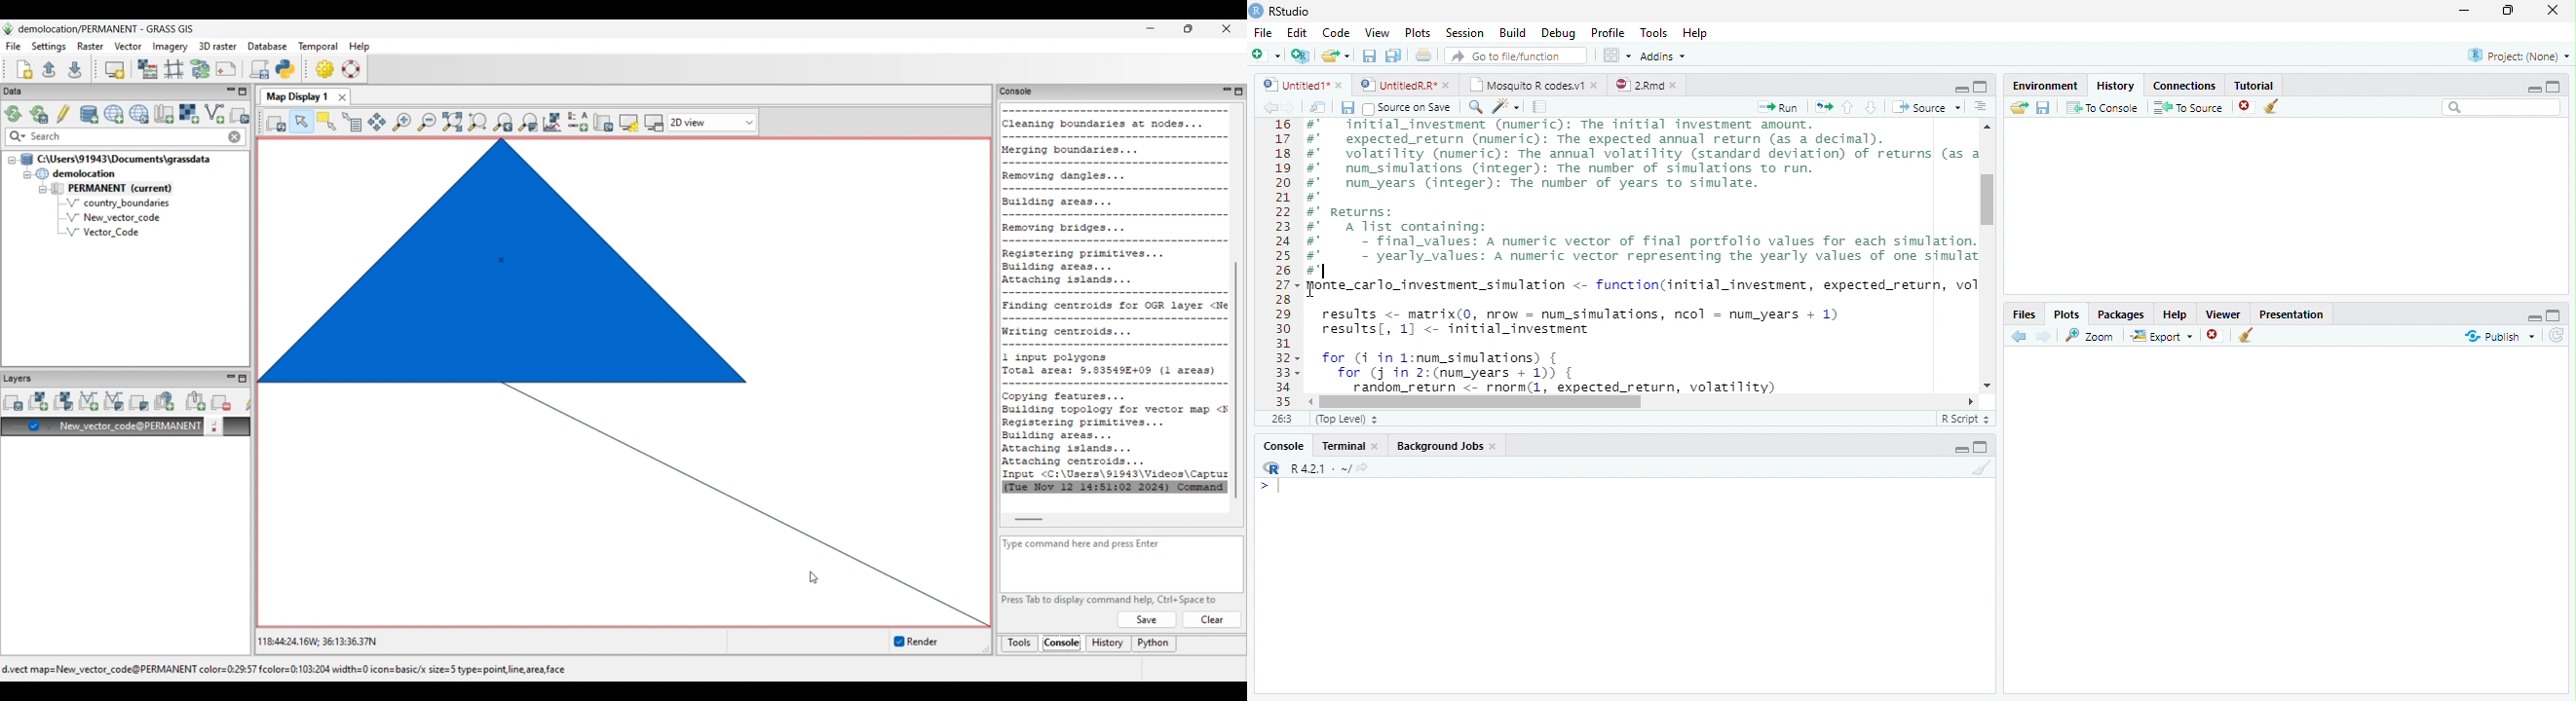 The width and height of the screenshot is (2576, 728). I want to click on next source location, so click(1290, 107).